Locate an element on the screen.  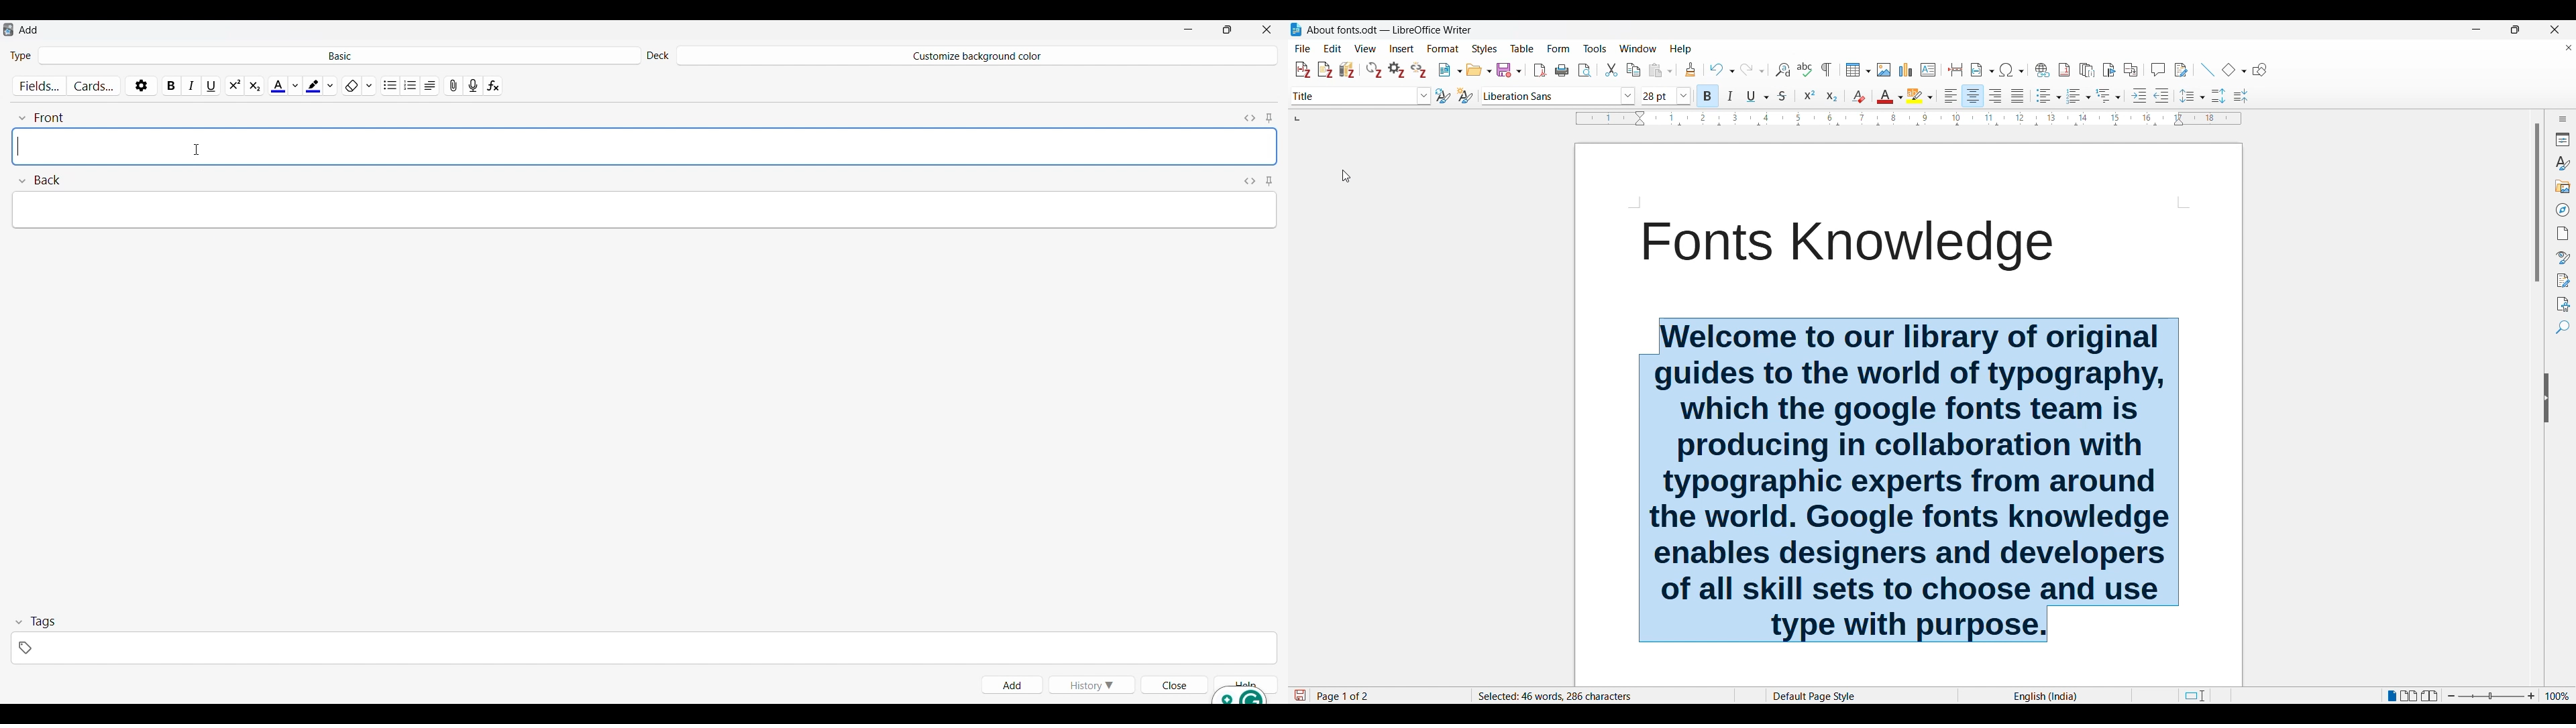
Italics is located at coordinates (192, 84).